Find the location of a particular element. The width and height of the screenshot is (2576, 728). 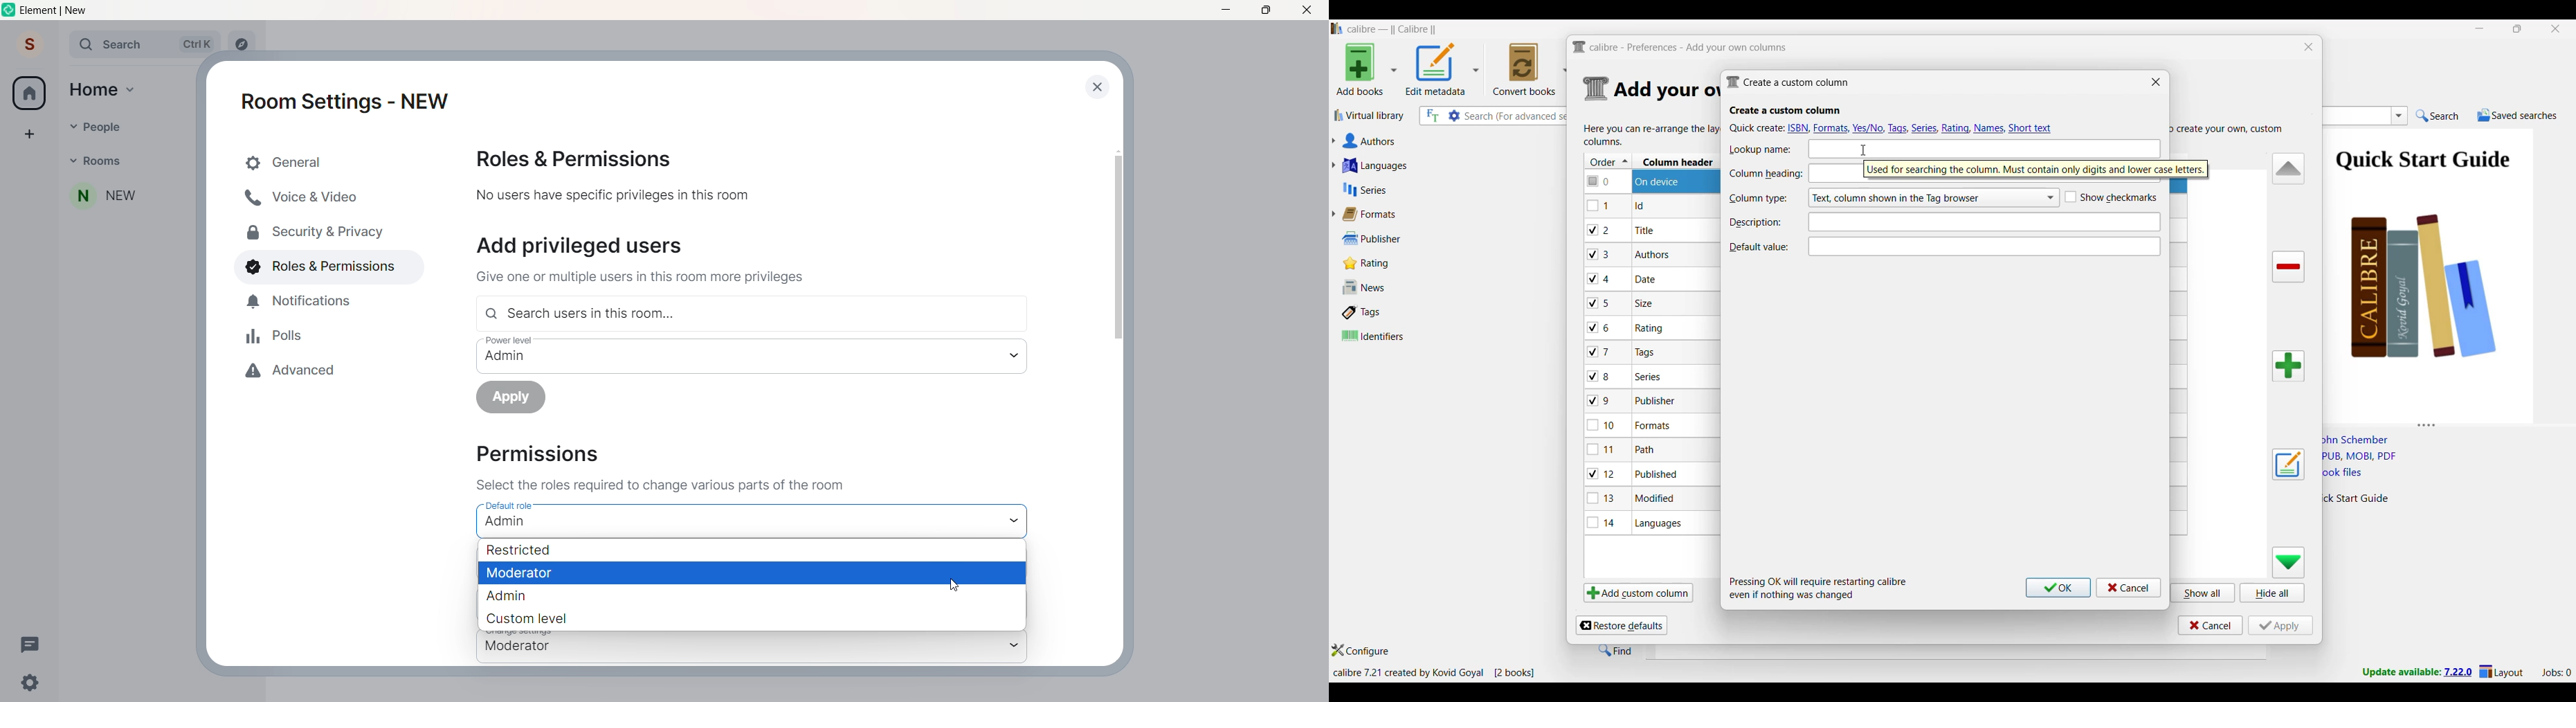

Close window is located at coordinates (2309, 47).